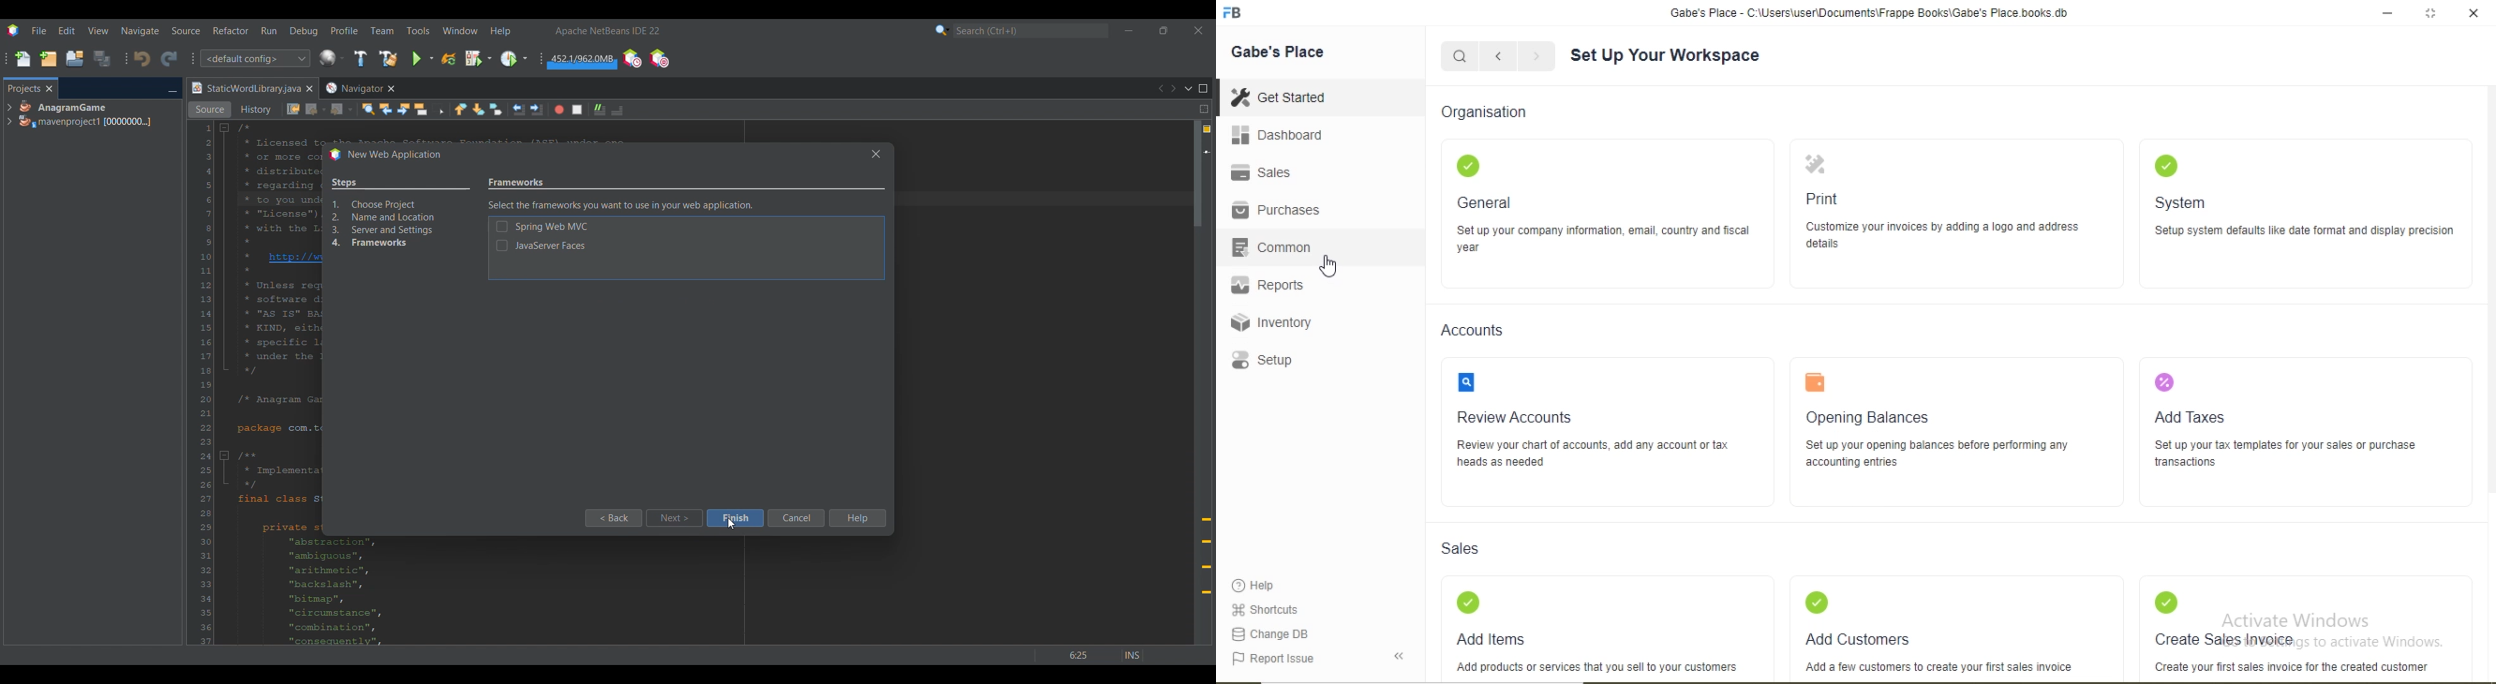 The width and height of the screenshot is (2520, 700). I want to click on Shortcuts, so click(1263, 609).